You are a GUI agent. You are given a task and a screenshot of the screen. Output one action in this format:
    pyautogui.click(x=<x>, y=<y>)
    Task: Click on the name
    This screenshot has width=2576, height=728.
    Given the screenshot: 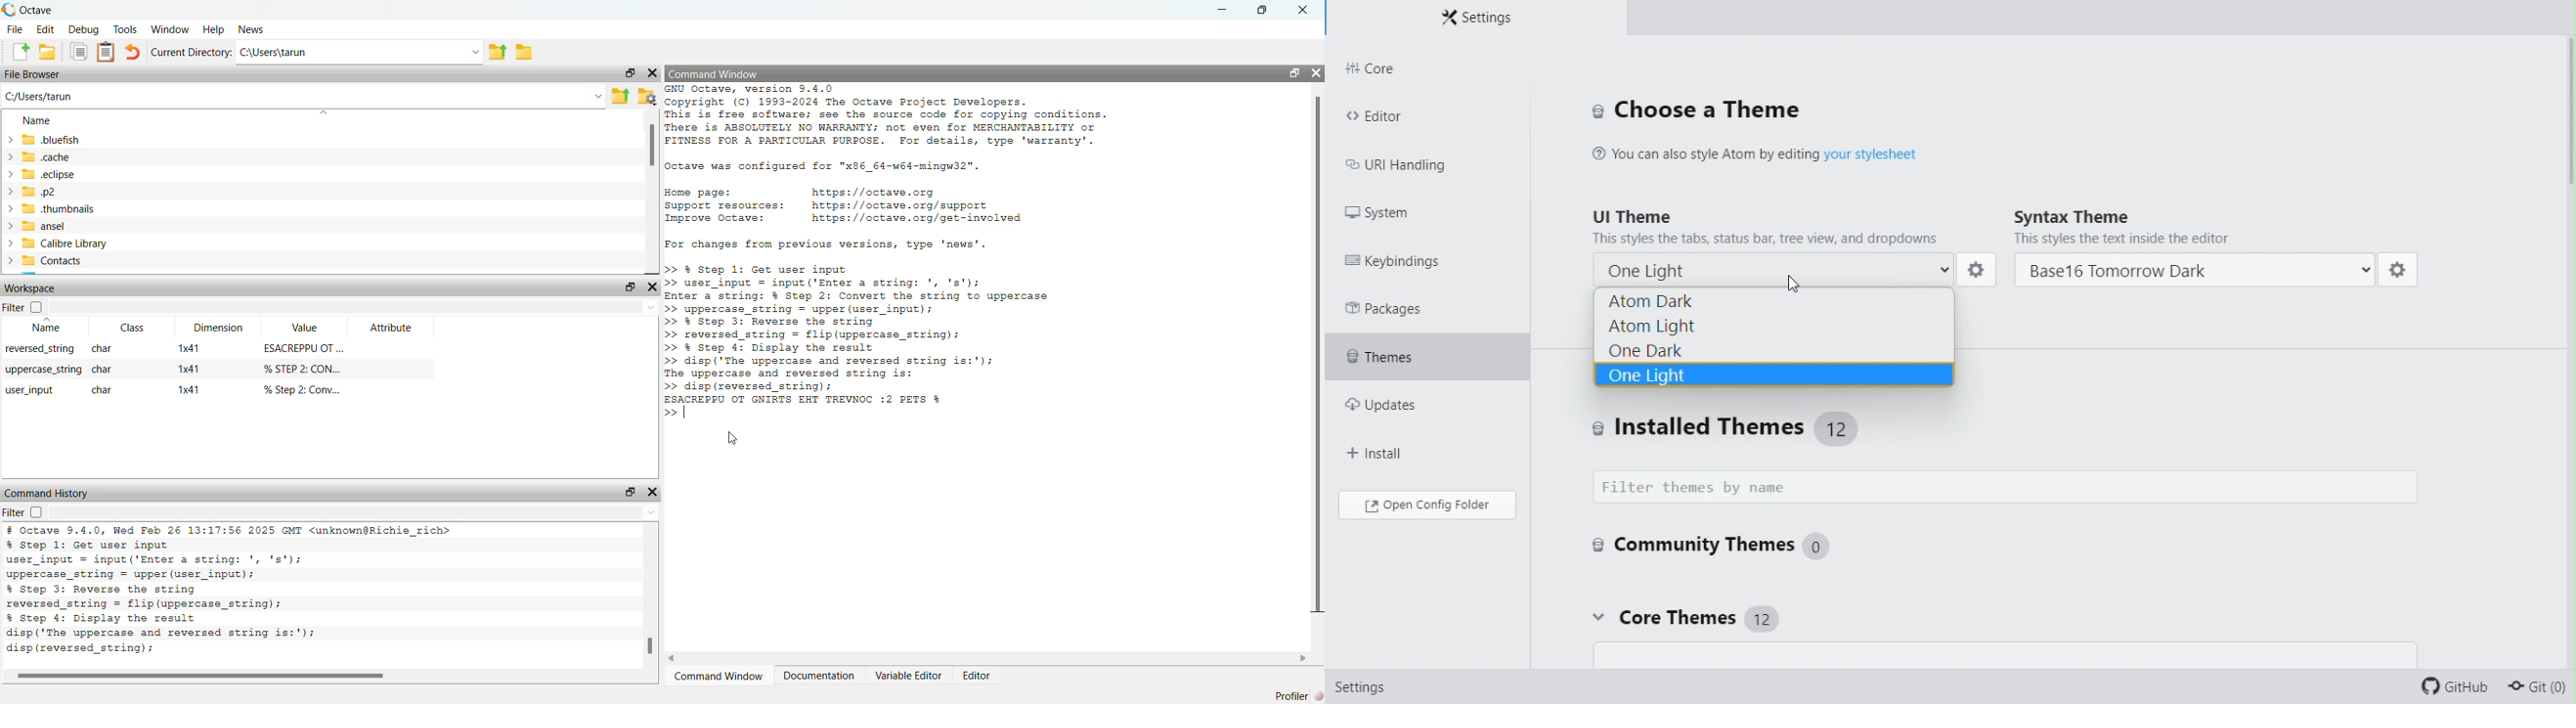 What is the action you would take?
    pyautogui.click(x=37, y=120)
    